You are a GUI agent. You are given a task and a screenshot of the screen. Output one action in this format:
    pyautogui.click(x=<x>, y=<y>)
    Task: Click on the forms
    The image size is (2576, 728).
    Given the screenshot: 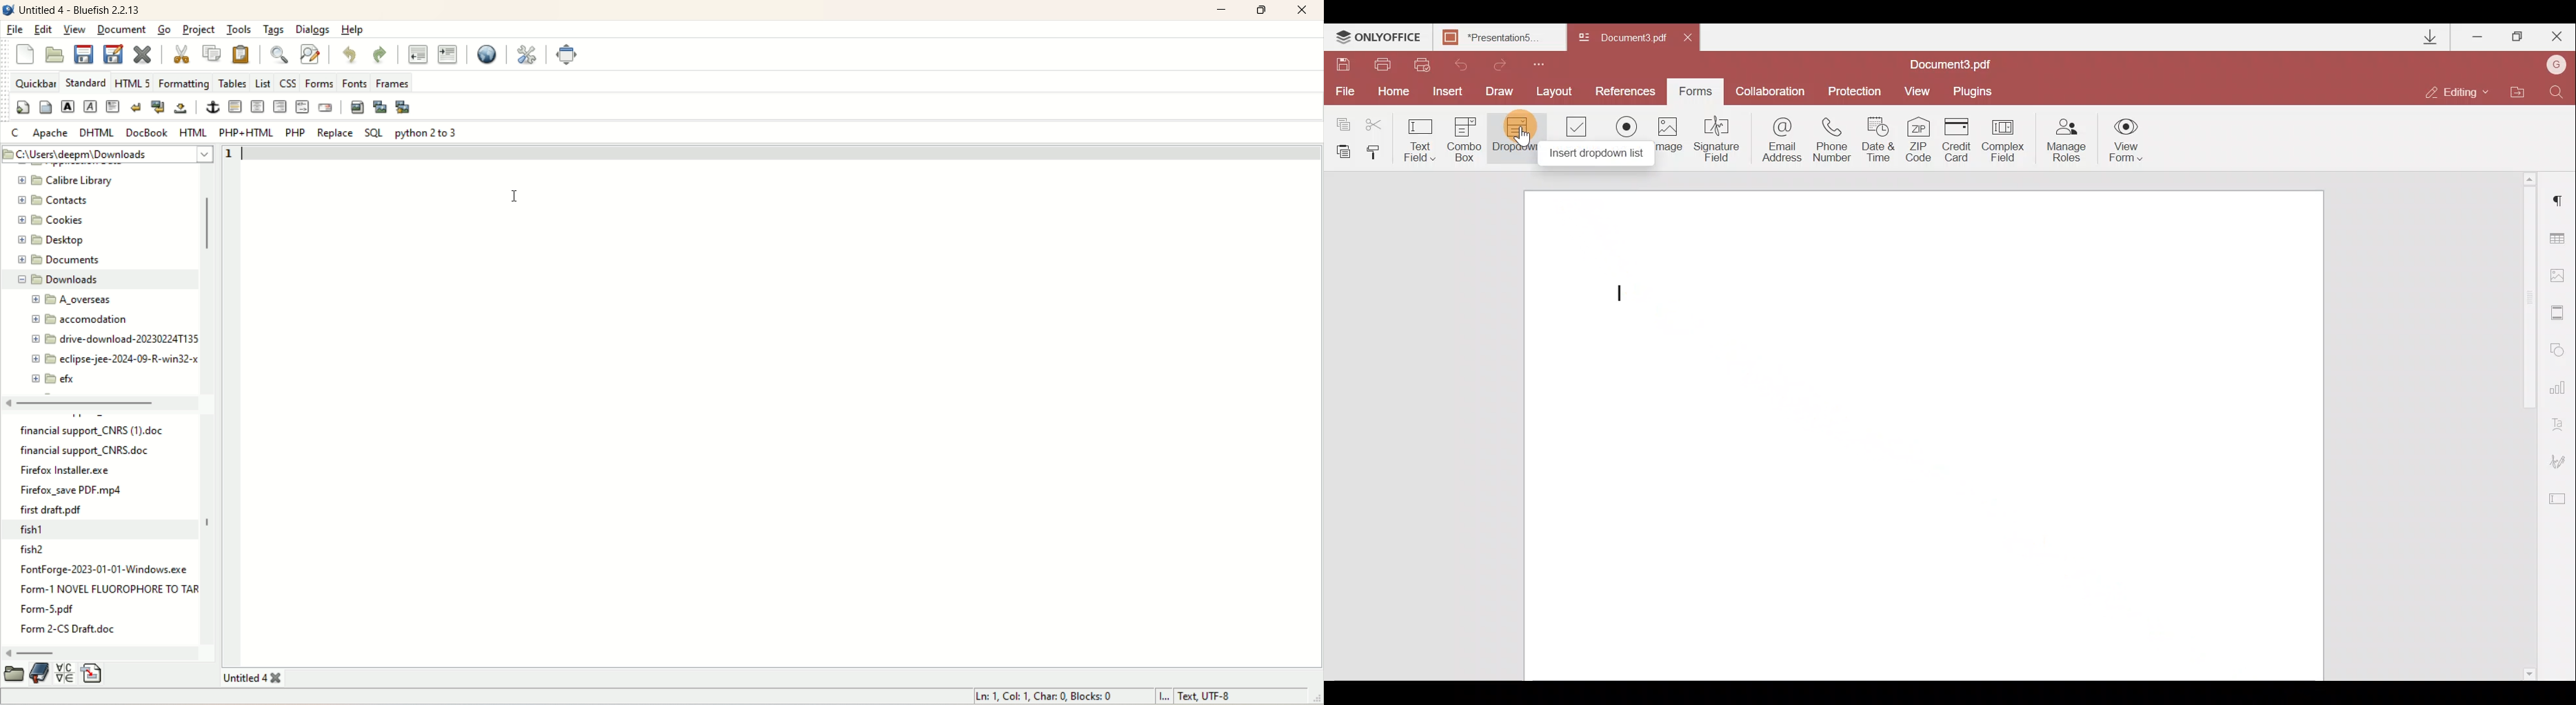 What is the action you would take?
    pyautogui.click(x=320, y=82)
    